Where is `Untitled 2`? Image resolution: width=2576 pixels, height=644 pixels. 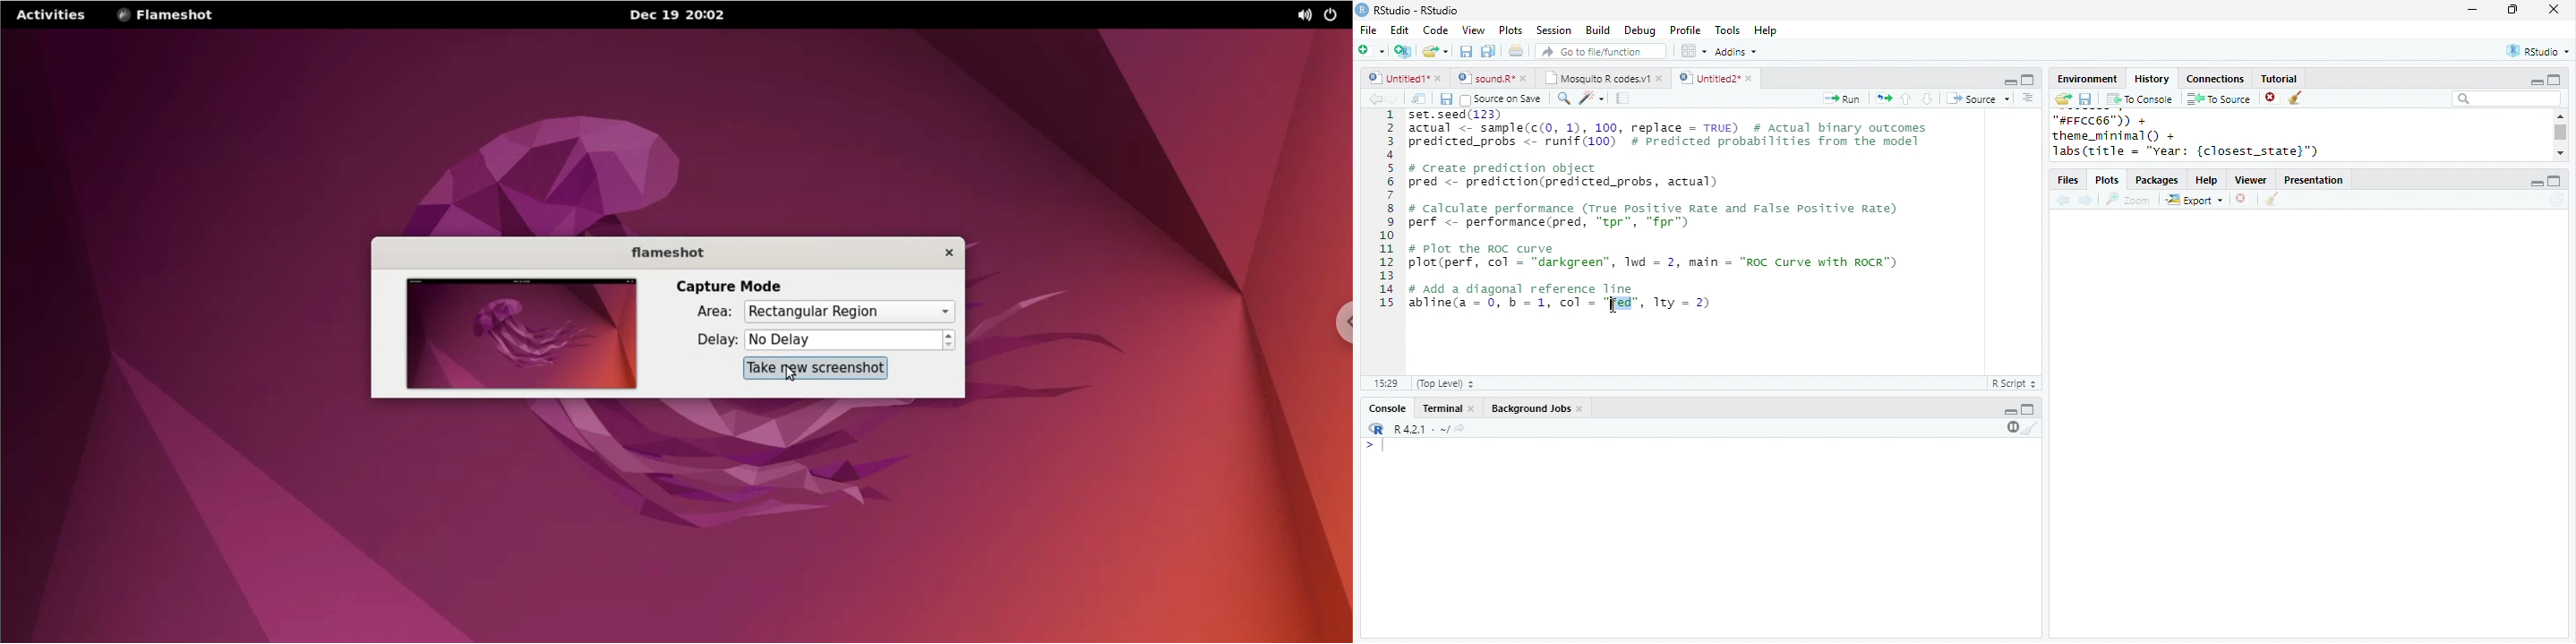
Untitled 2 is located at coordinates (1708, 77).